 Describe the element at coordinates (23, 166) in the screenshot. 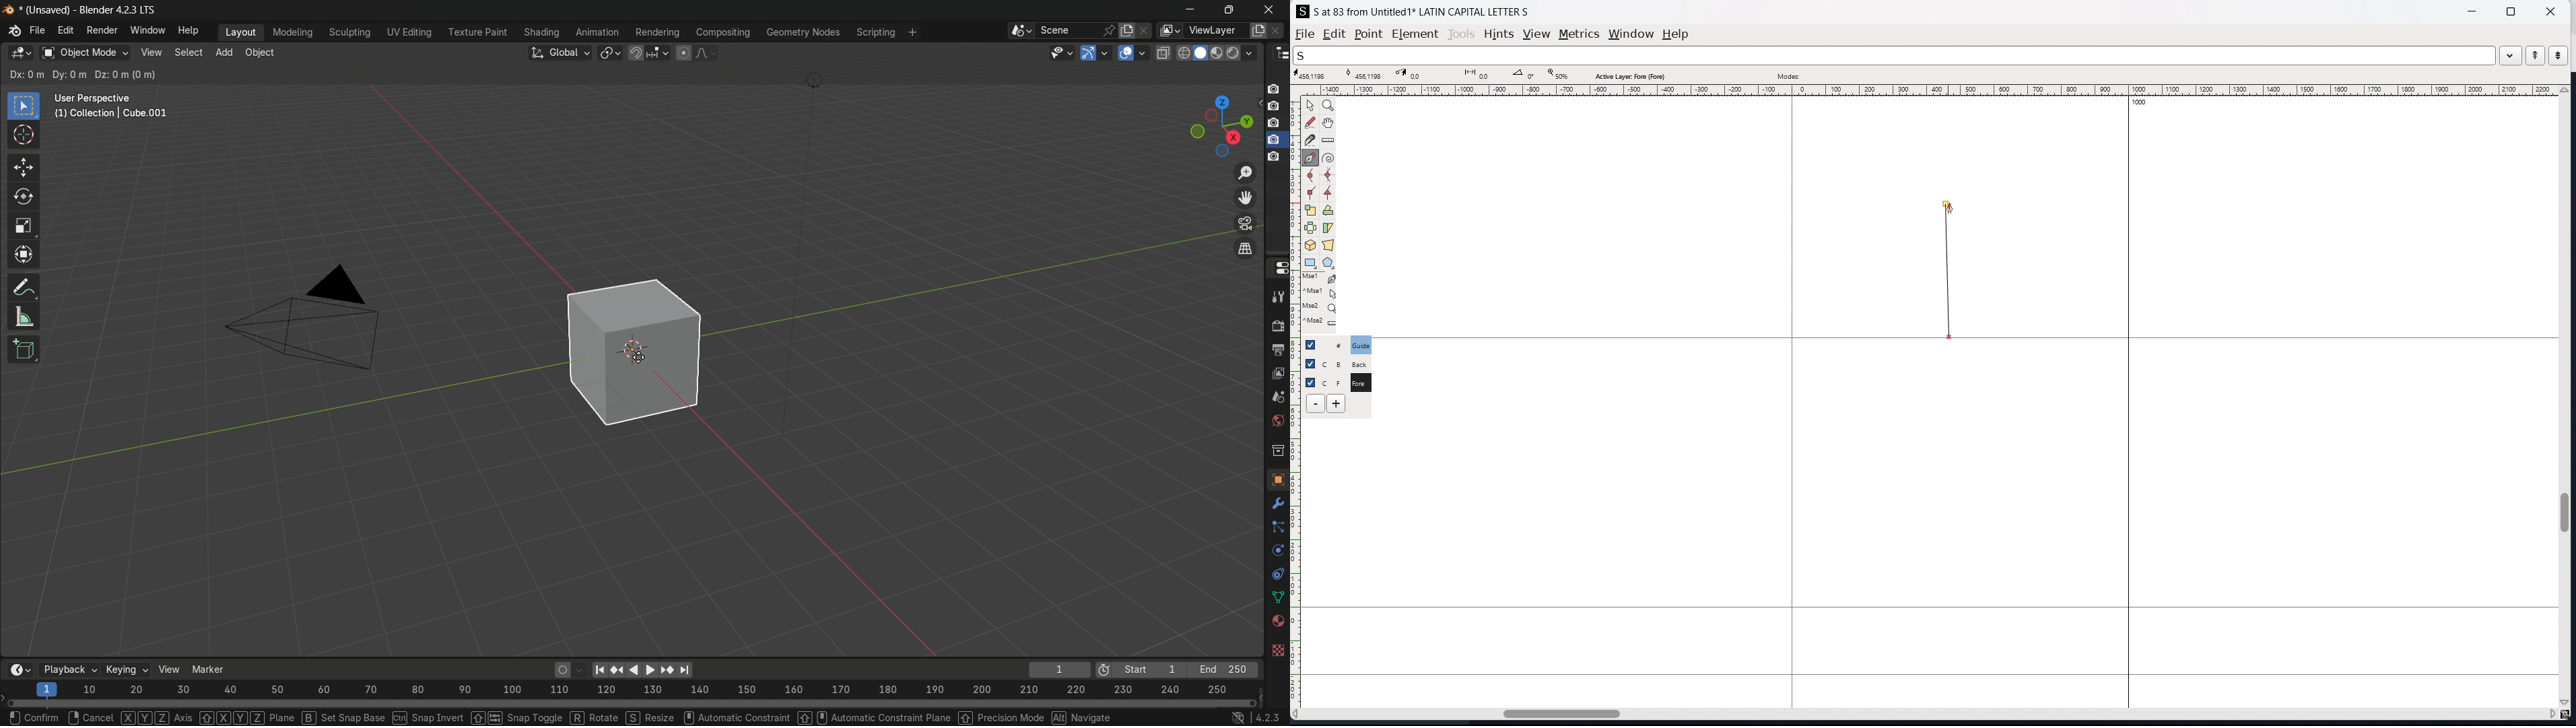

I see `move` at that location.